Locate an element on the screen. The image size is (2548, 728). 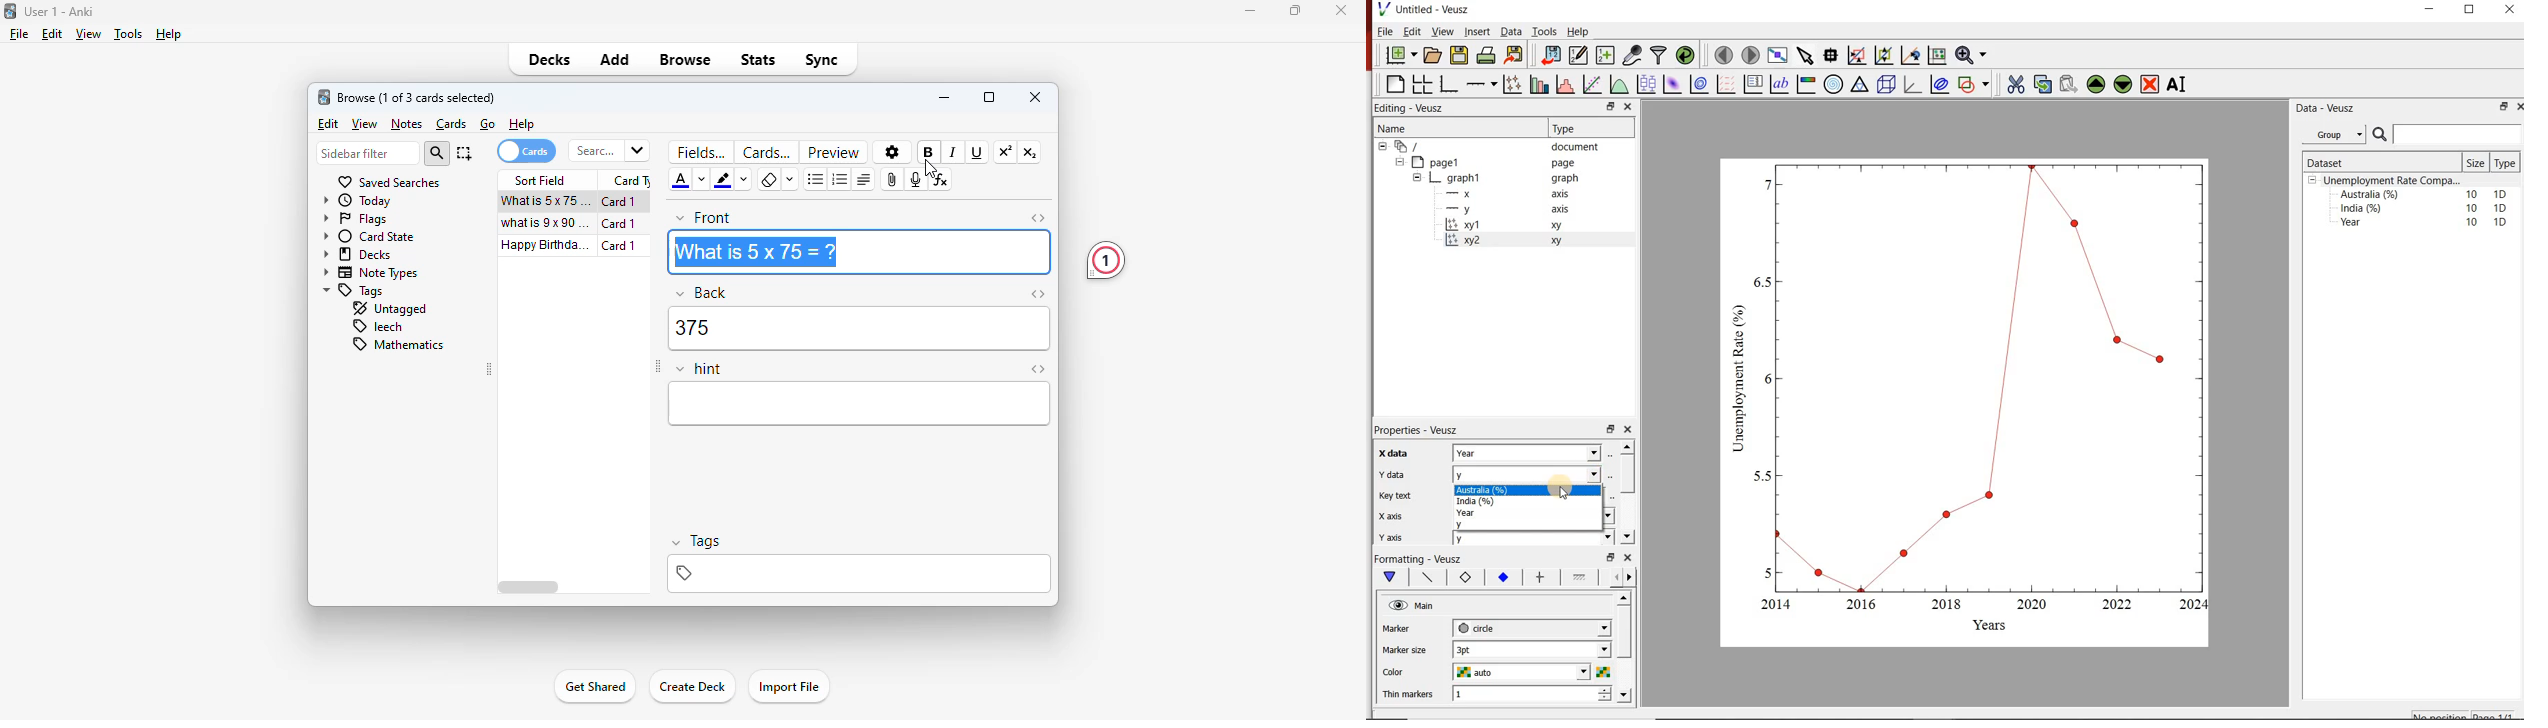
subscript is located at coordinates (1030, 153).